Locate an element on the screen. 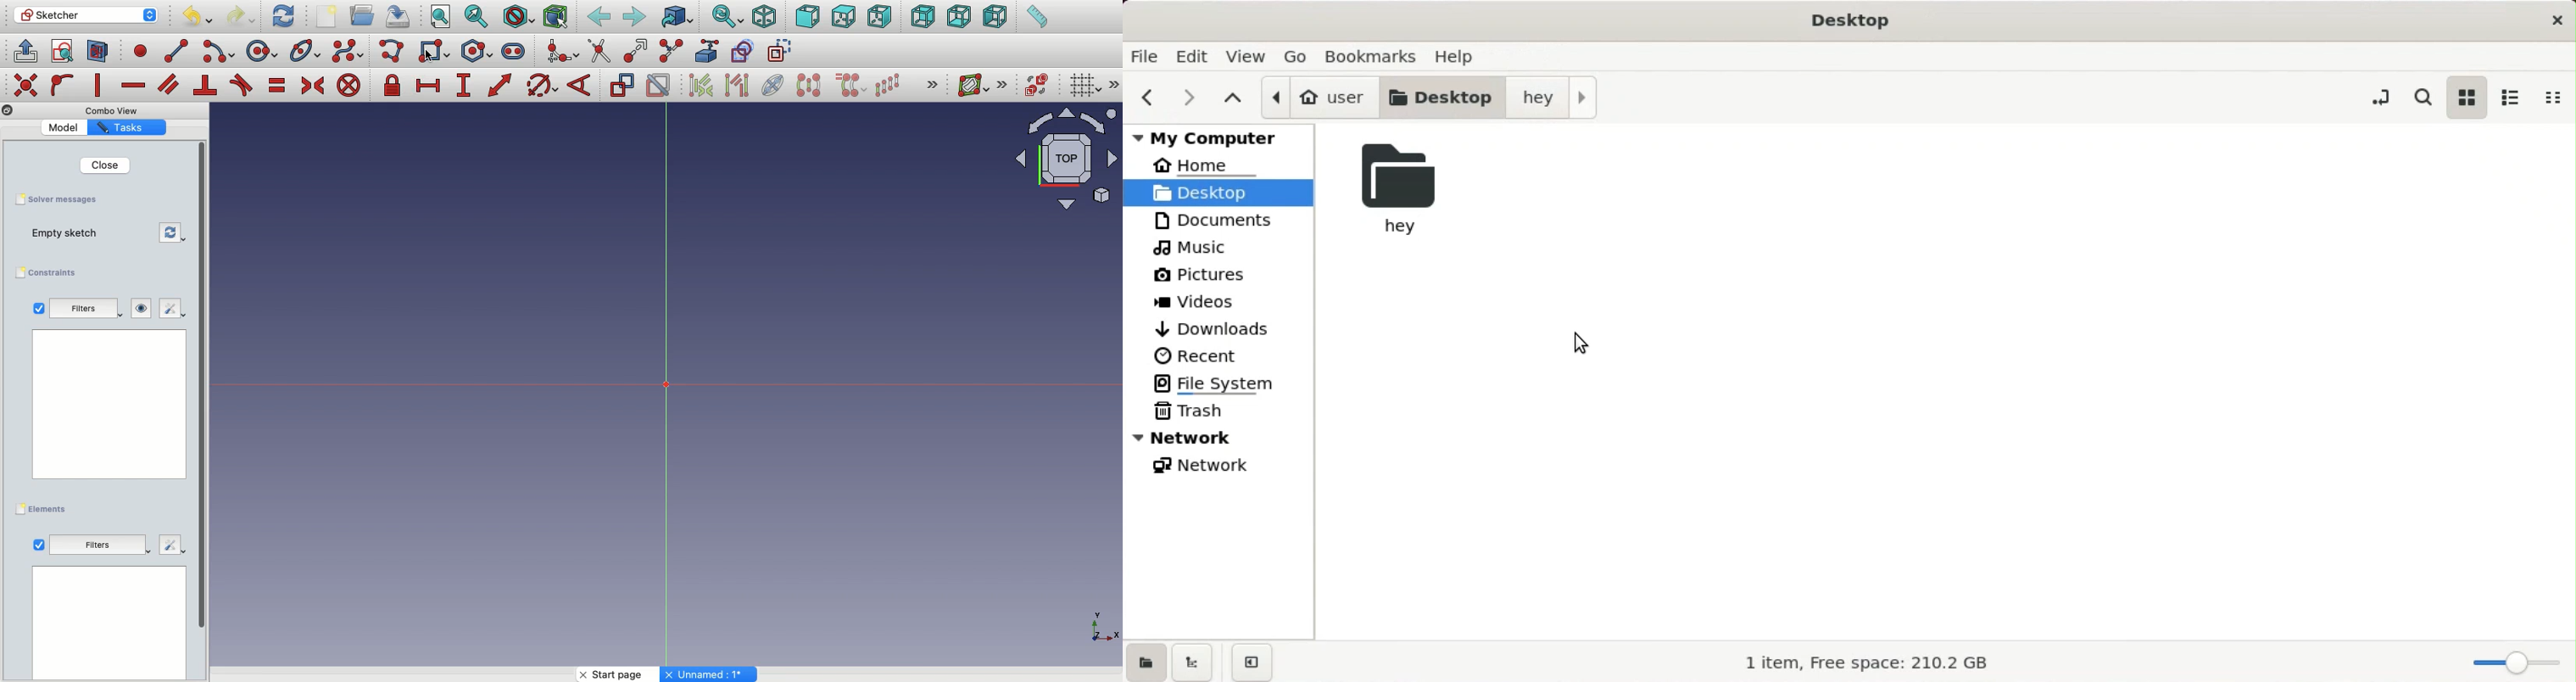 The image size is (2576, 700). edit is located at coordinates (172, 543).